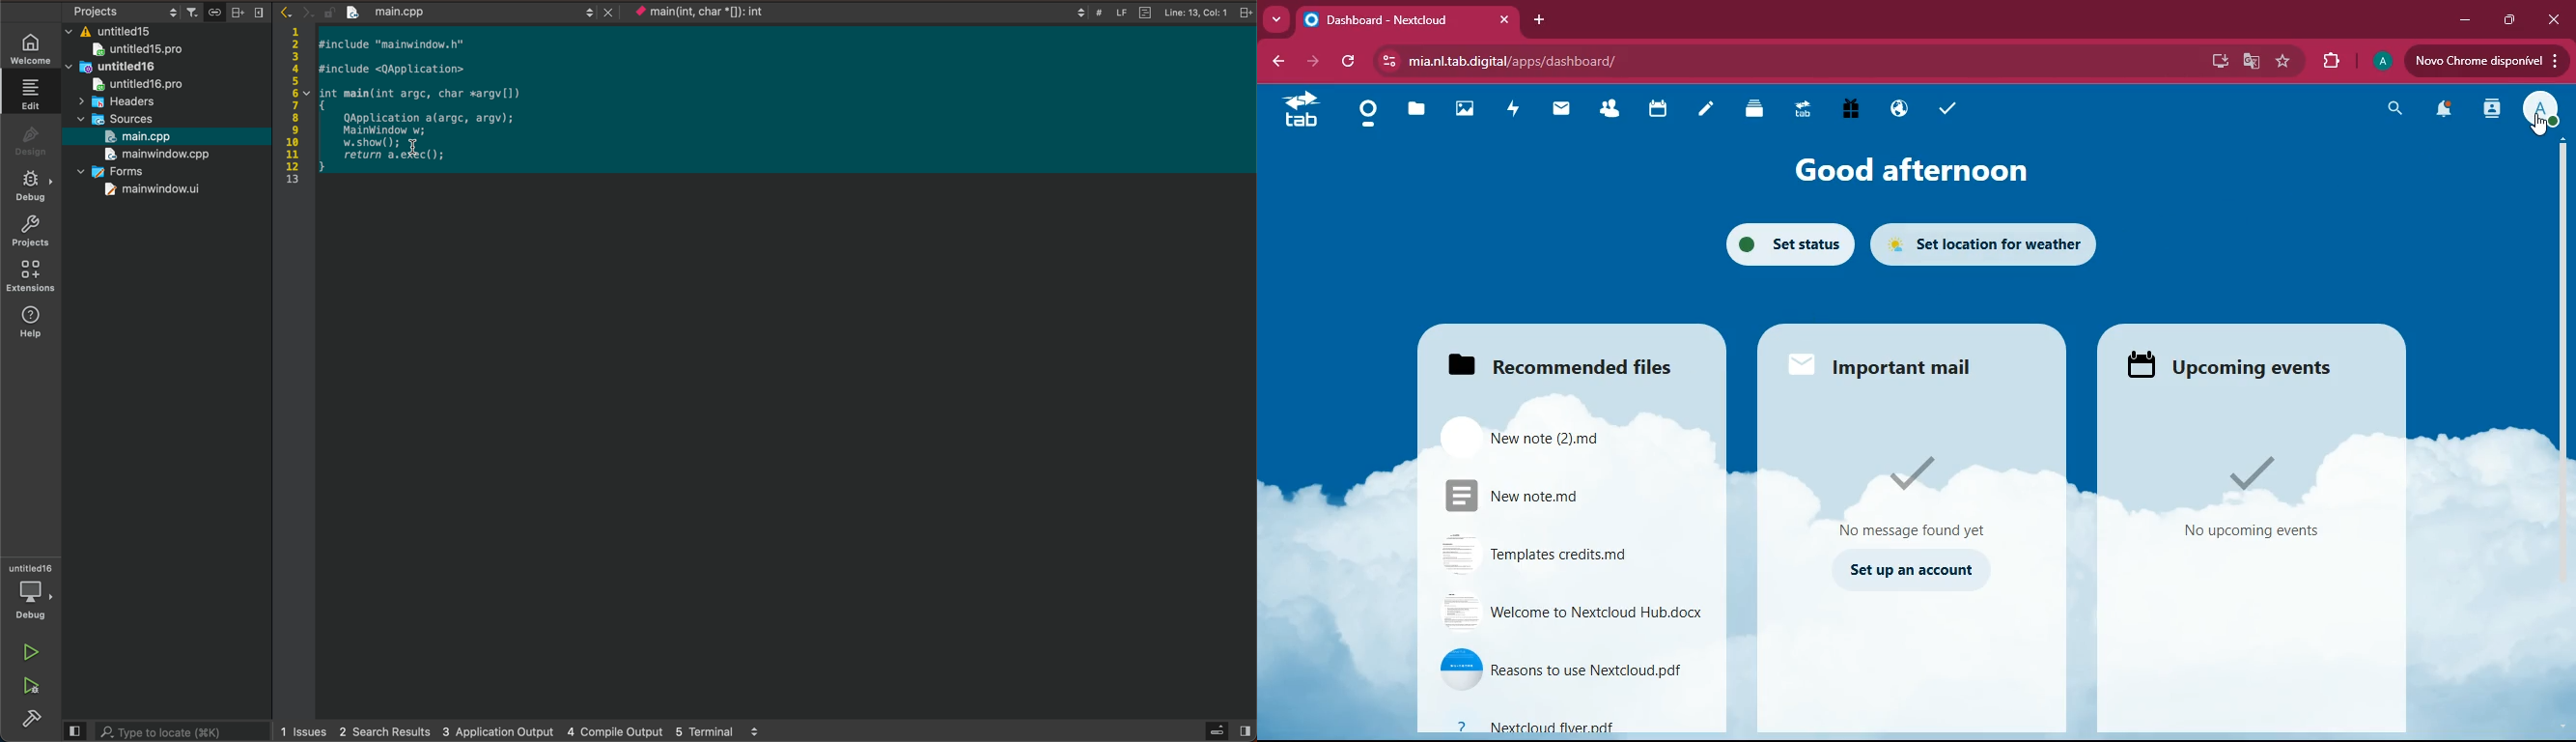  Describe the element at coordinates (1894, 110) in the screenshot. I see `public` at that location.